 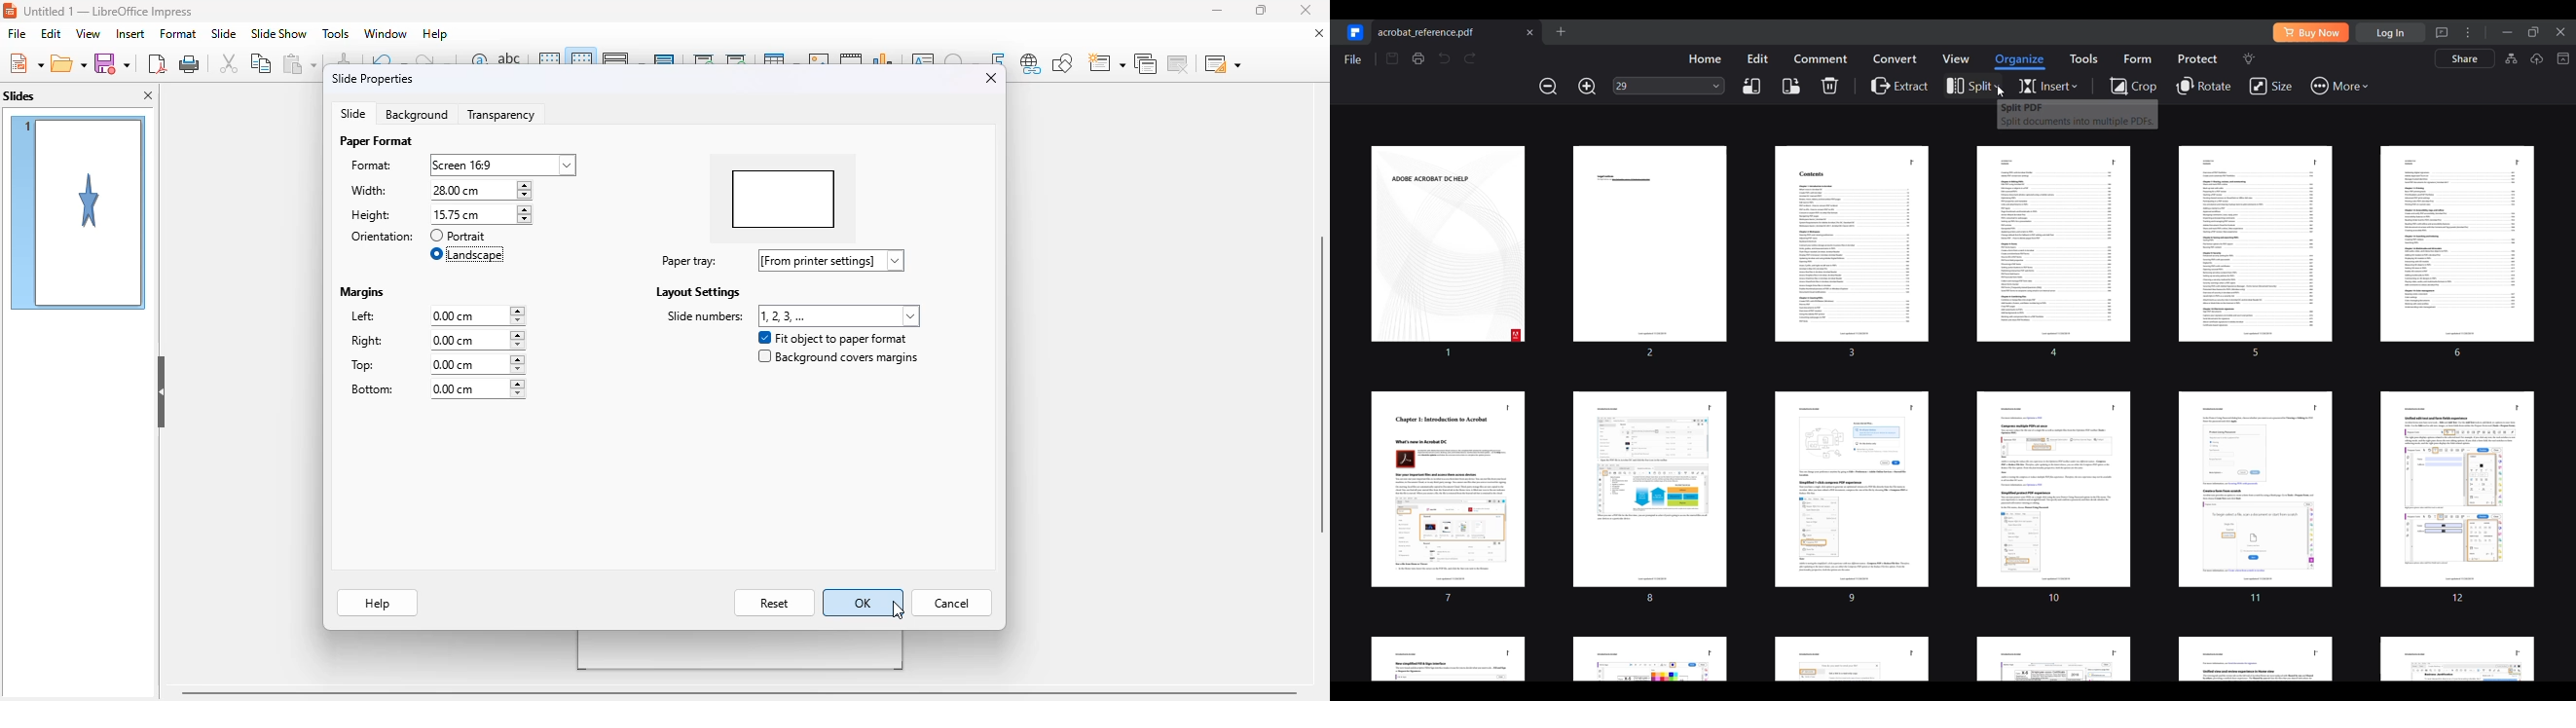 What do you see at coordinates (833, 338) in the screenshot?
I see `fit object to paper format` at bounding box center [833, 338].